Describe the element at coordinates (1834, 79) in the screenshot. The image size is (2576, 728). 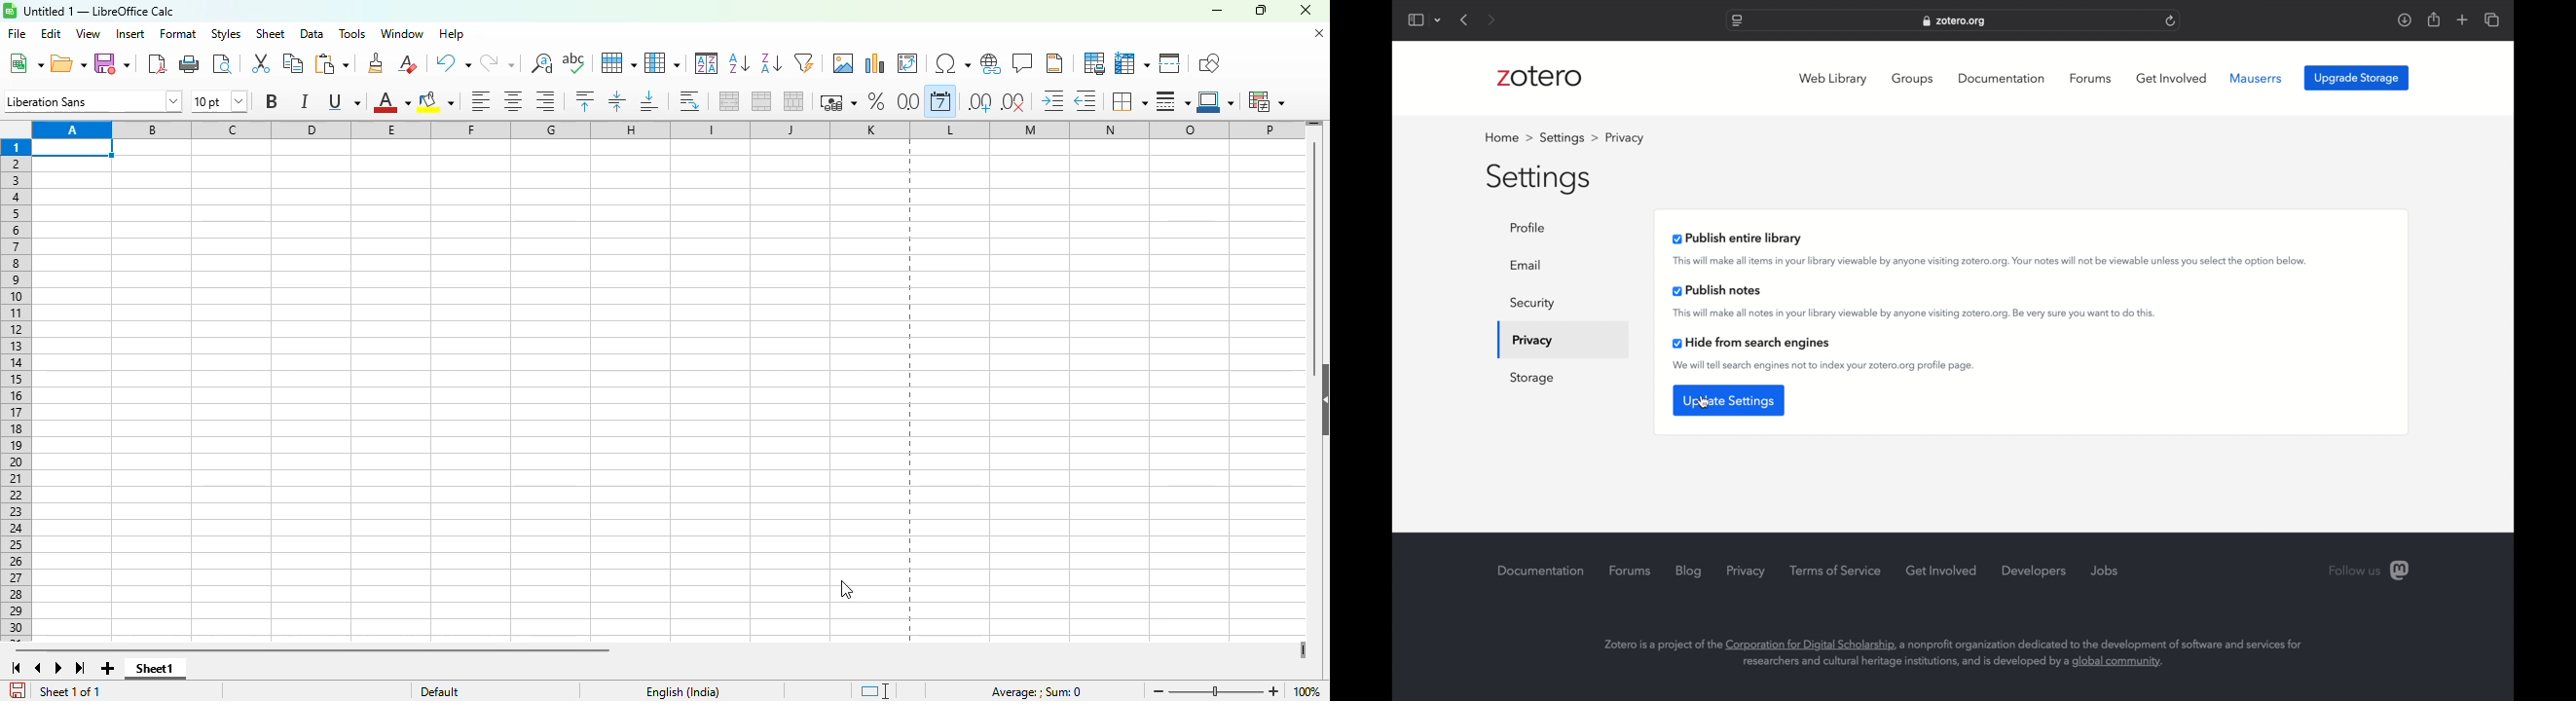
I see `web library` at that location.